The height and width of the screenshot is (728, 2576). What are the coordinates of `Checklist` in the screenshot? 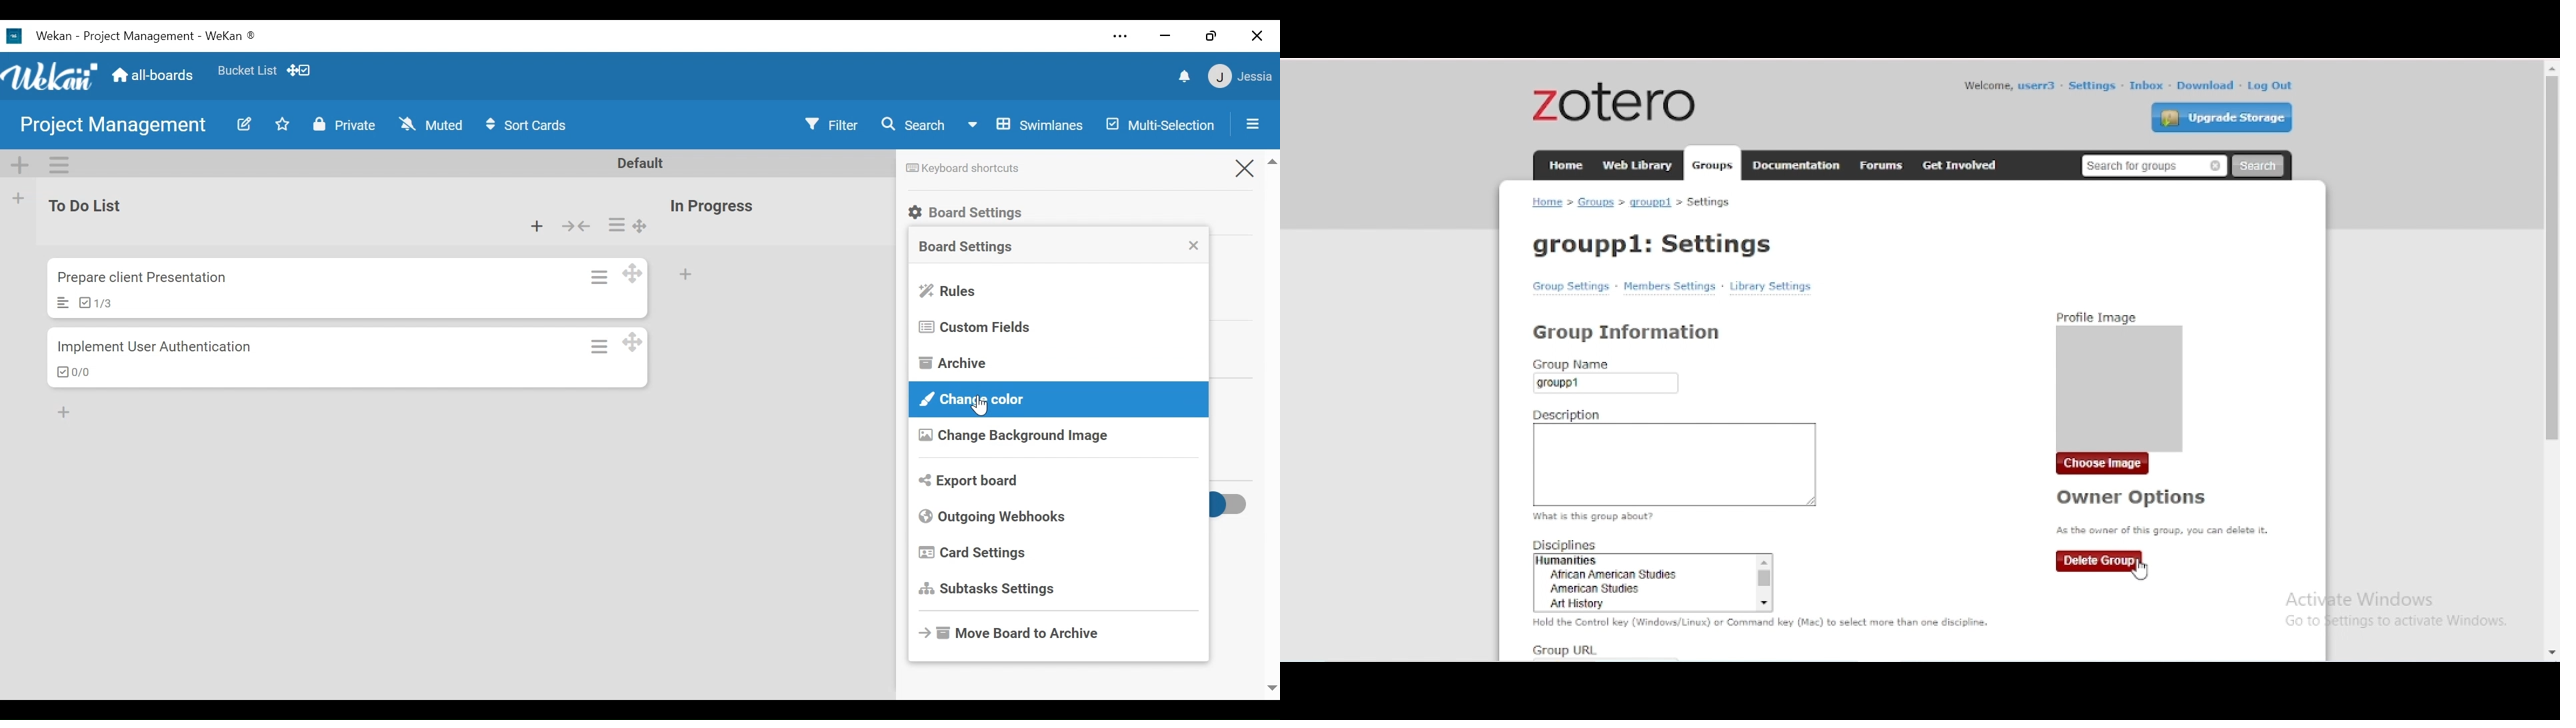 It's located at (73, 373).